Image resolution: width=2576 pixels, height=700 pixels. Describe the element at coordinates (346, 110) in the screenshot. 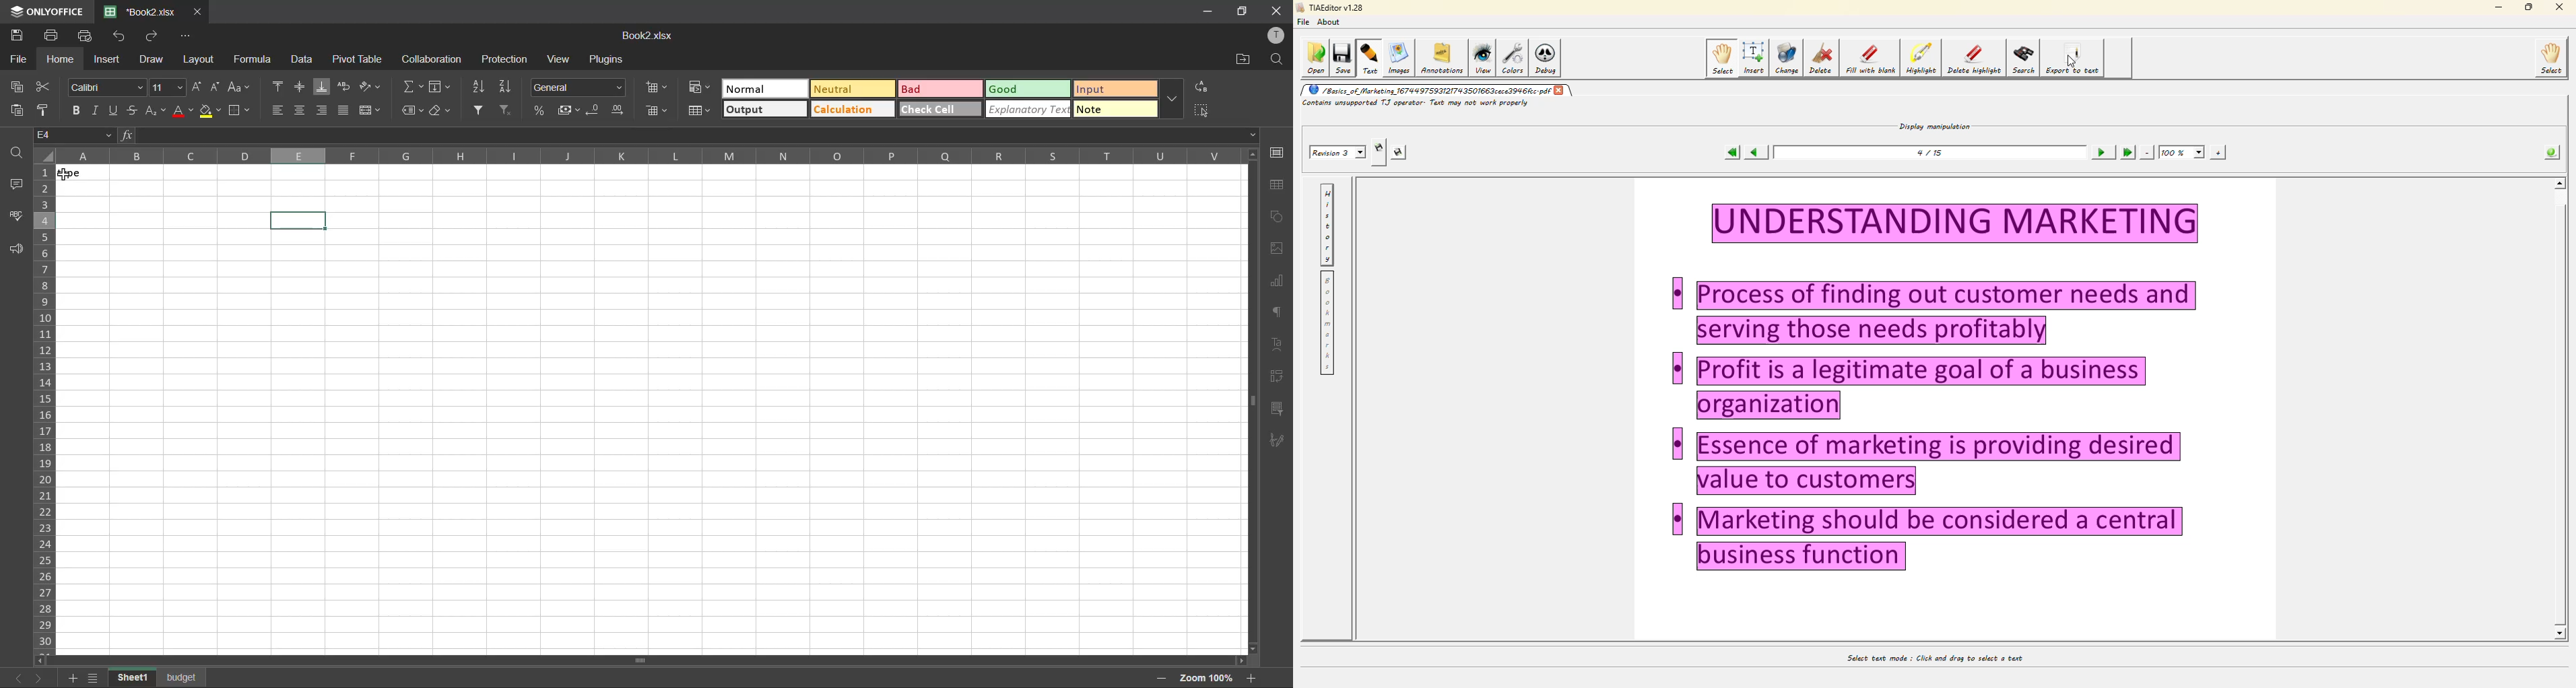

I see `justified` at that location.